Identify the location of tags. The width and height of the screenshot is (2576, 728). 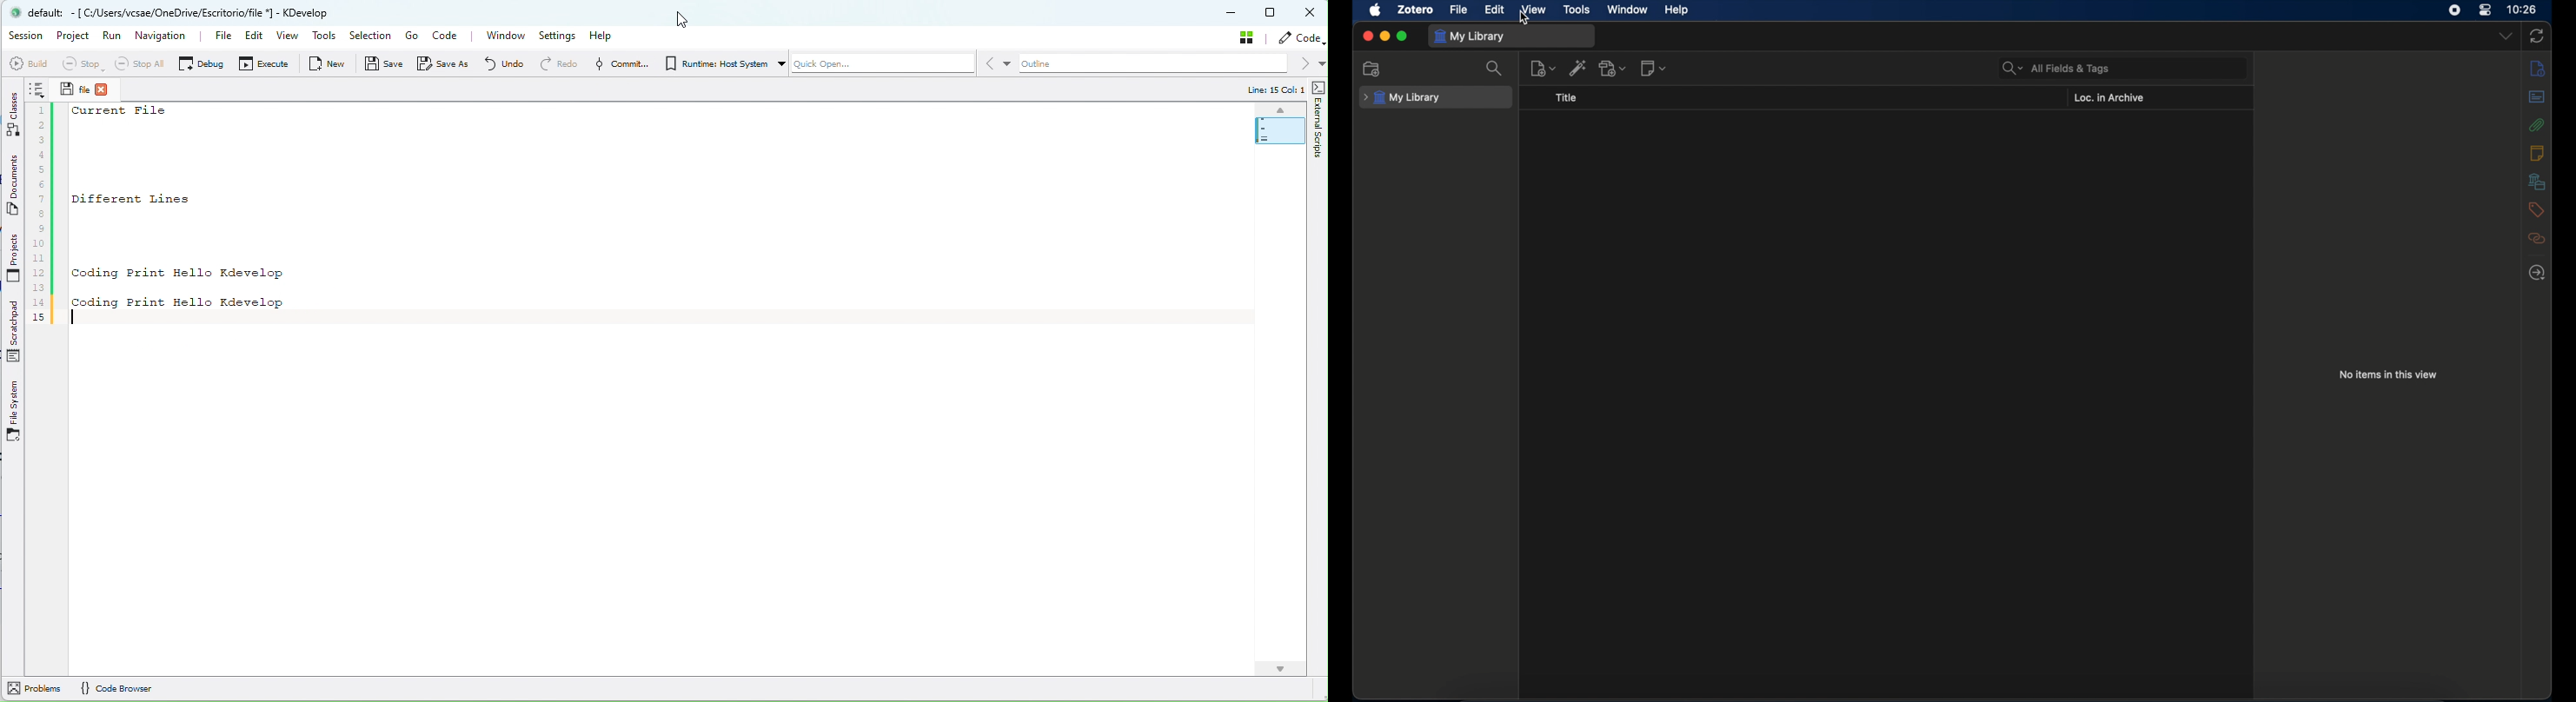
(2535, 210).